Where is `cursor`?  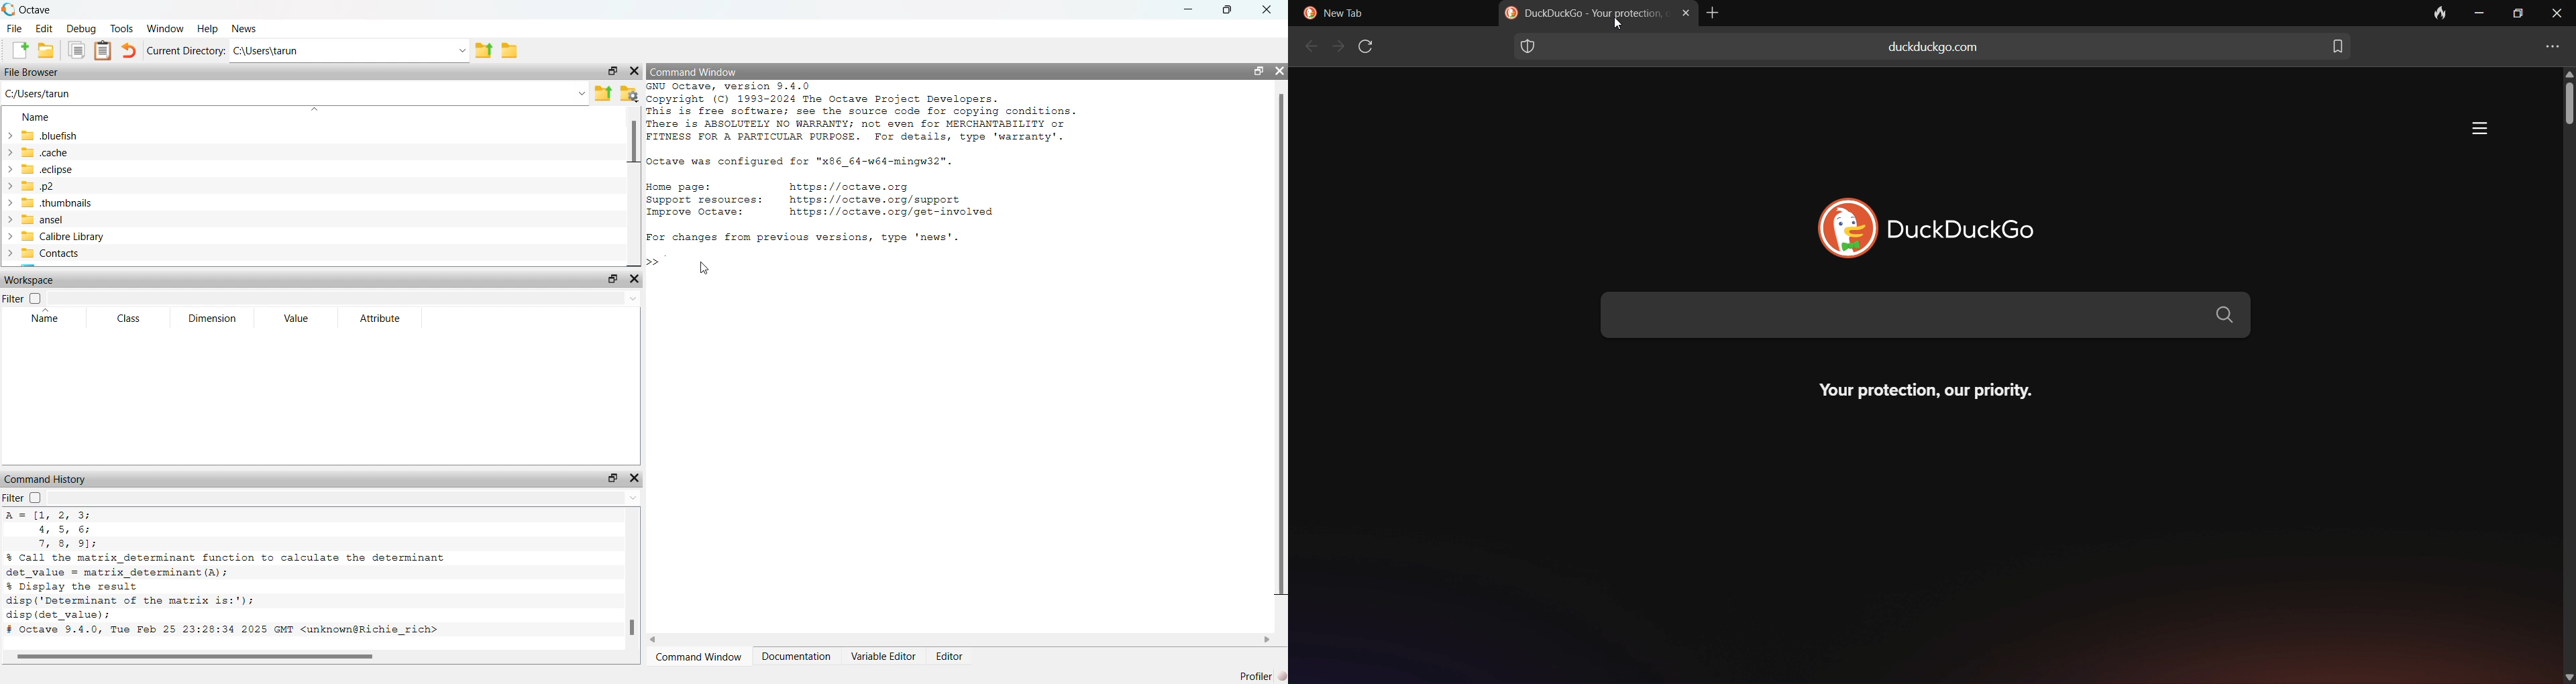
cursor is located at coordinates (1619, 24).